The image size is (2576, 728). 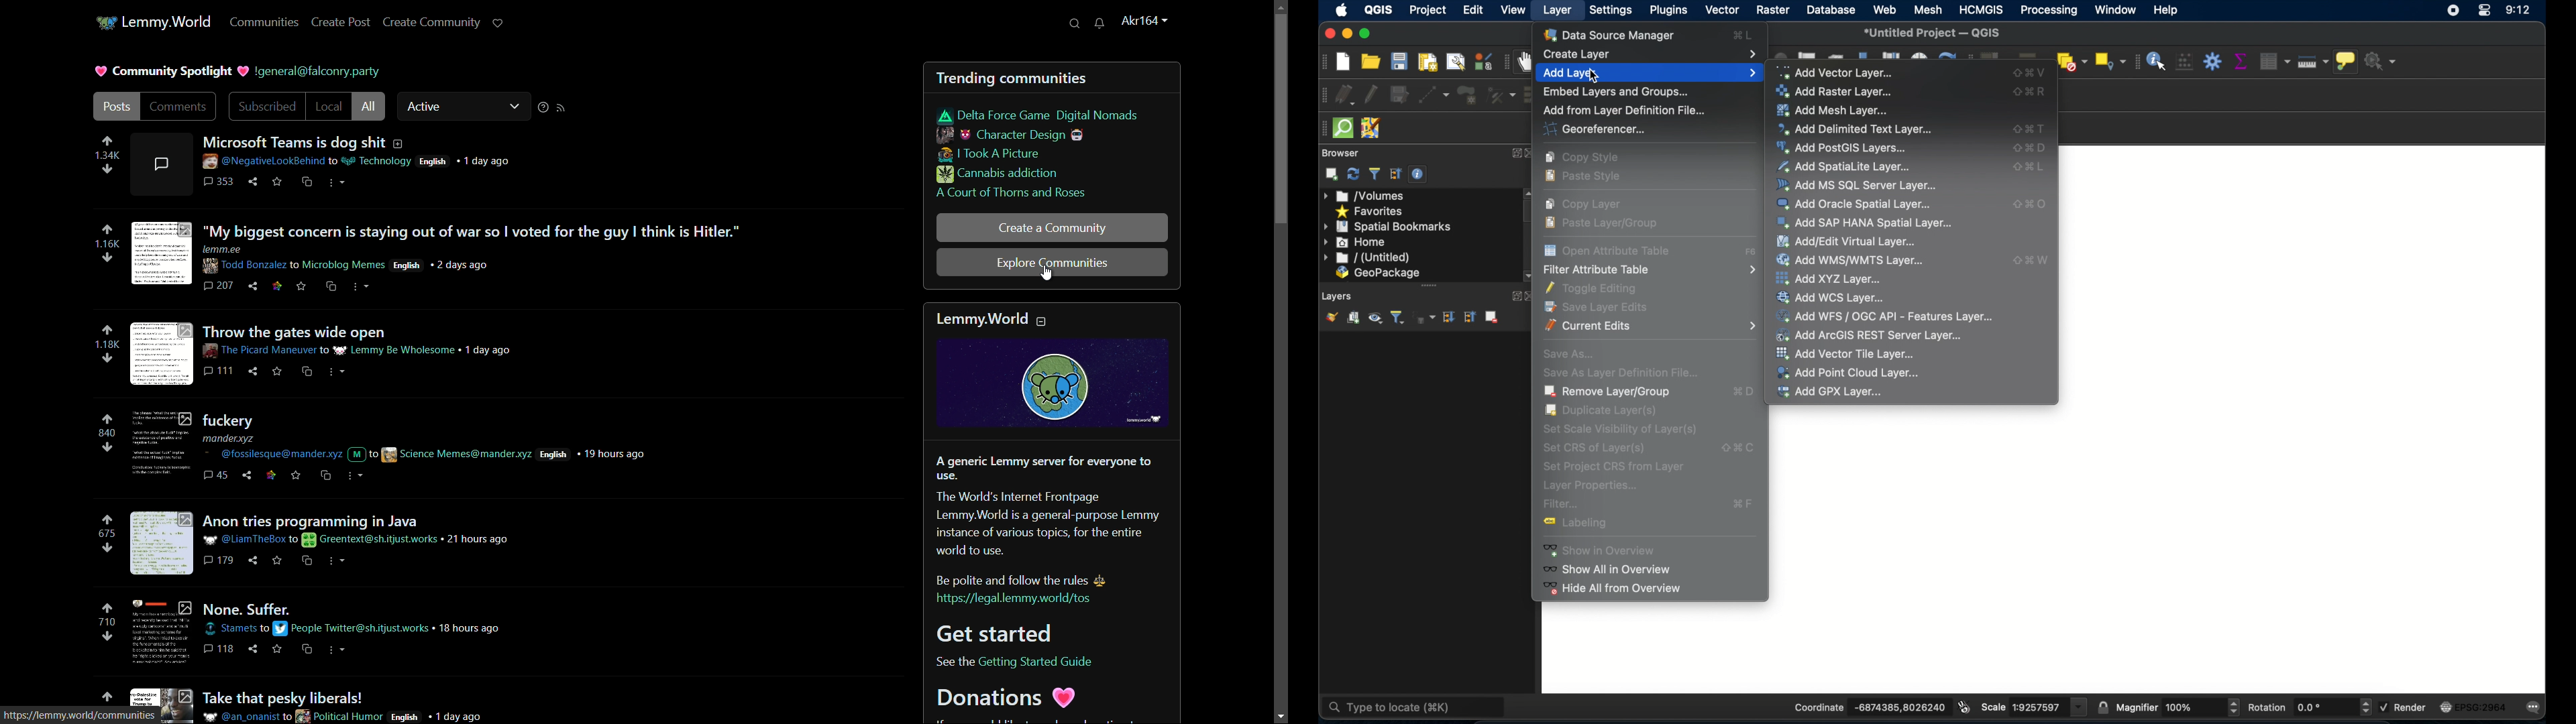 I want to click on number of votes, so click(x=107, y=433).